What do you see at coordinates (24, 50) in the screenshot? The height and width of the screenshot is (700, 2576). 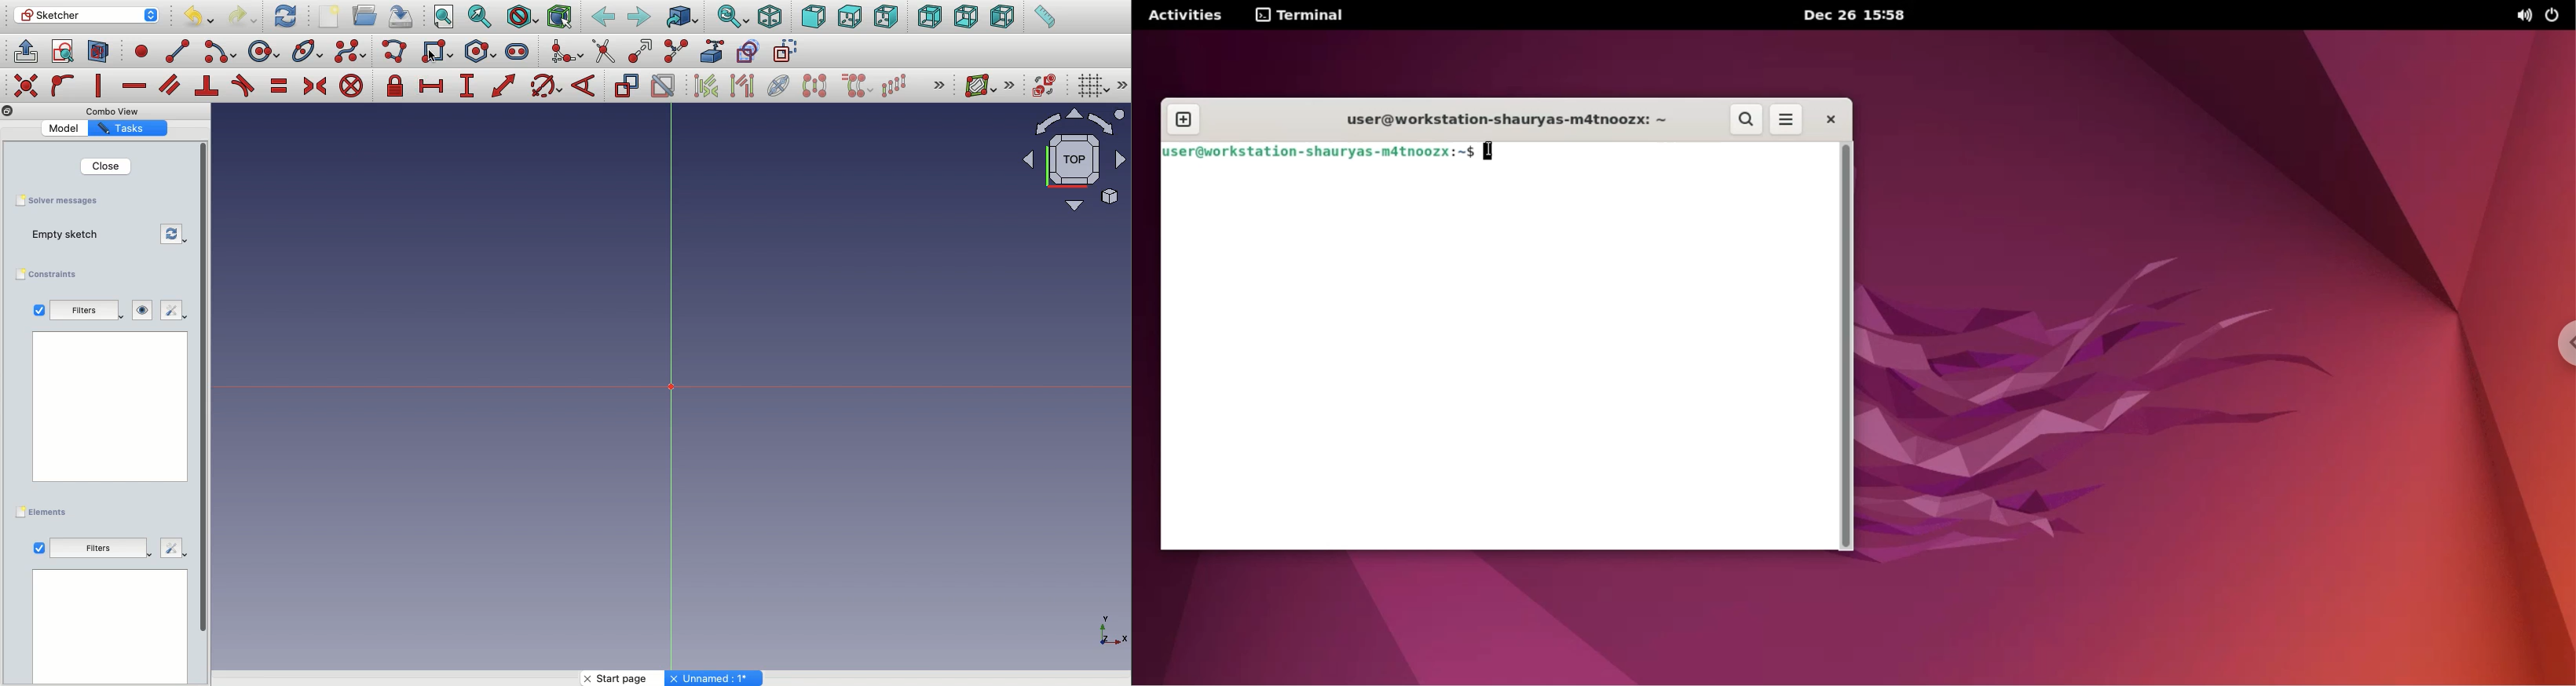 I see `leave sketch` at bounding box center [24, 50].